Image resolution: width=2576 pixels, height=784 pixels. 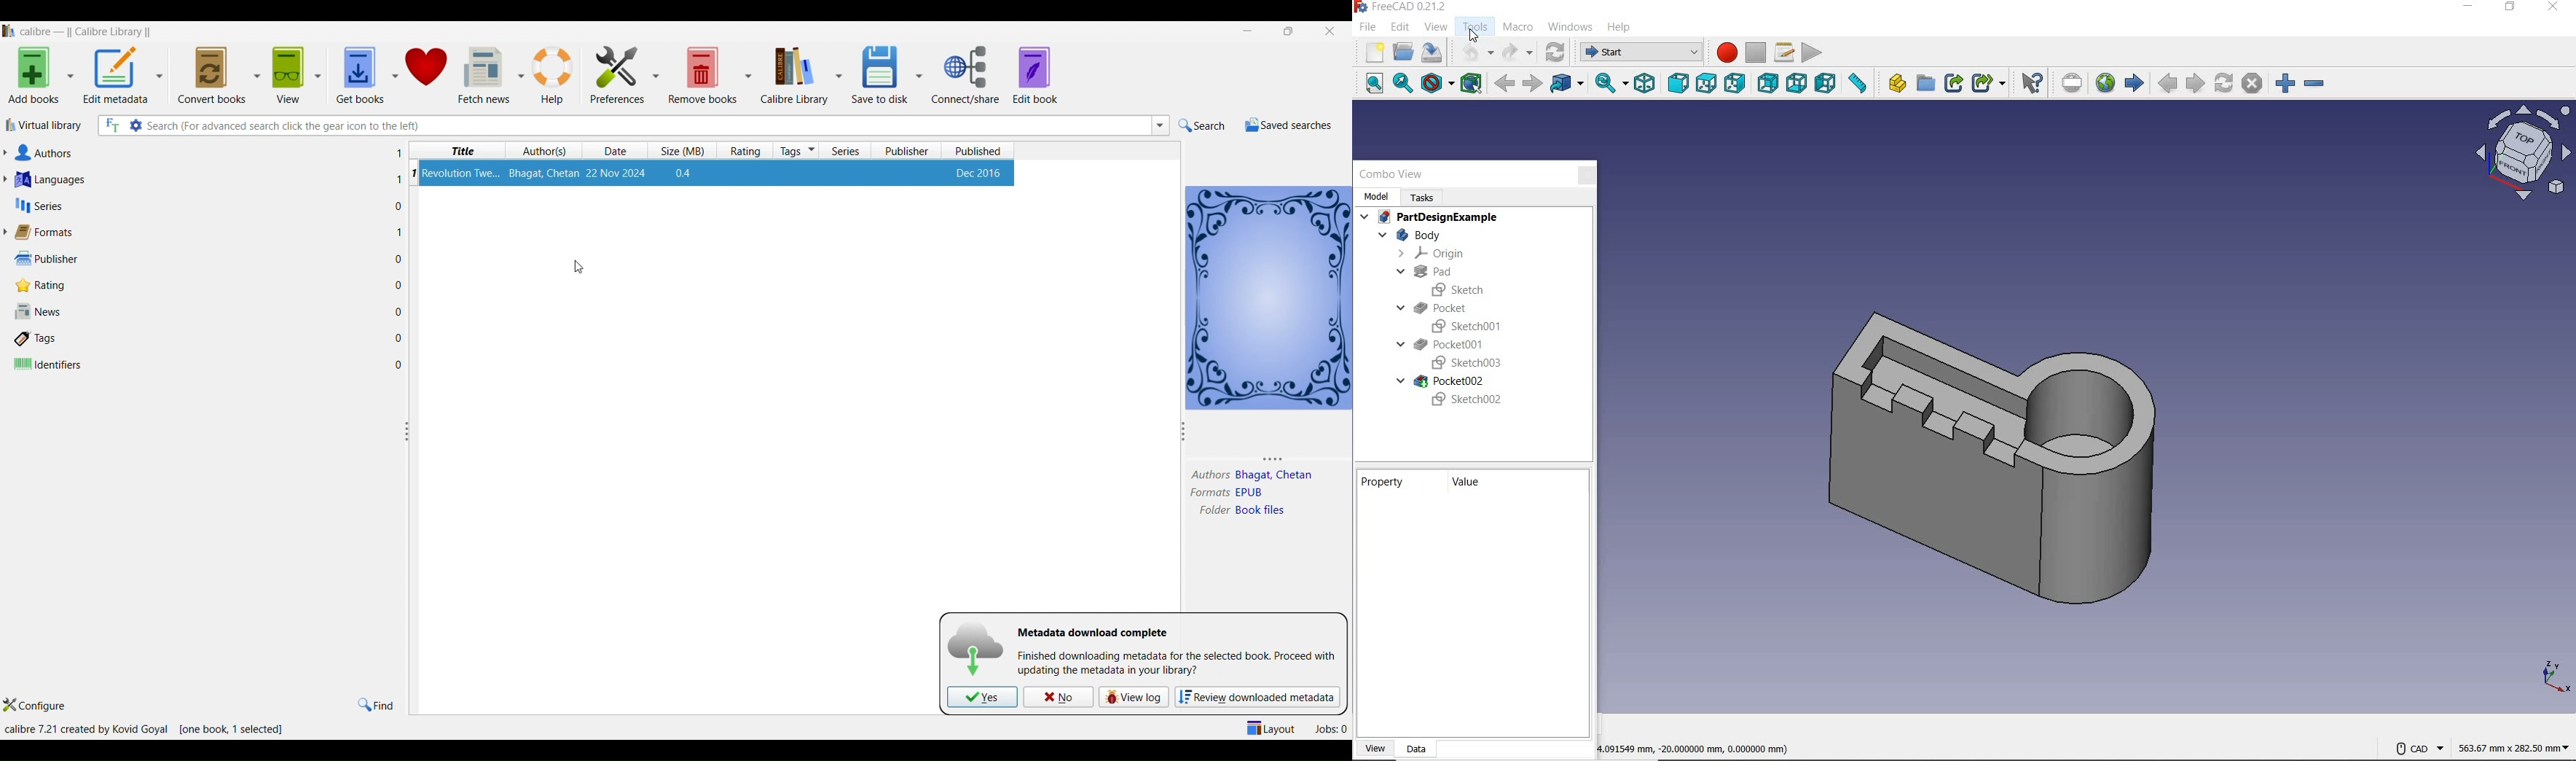 What do you see at coordinates (1422, 272) in the screenshot?
I see `Pad` at bounding box center [1422, 272].